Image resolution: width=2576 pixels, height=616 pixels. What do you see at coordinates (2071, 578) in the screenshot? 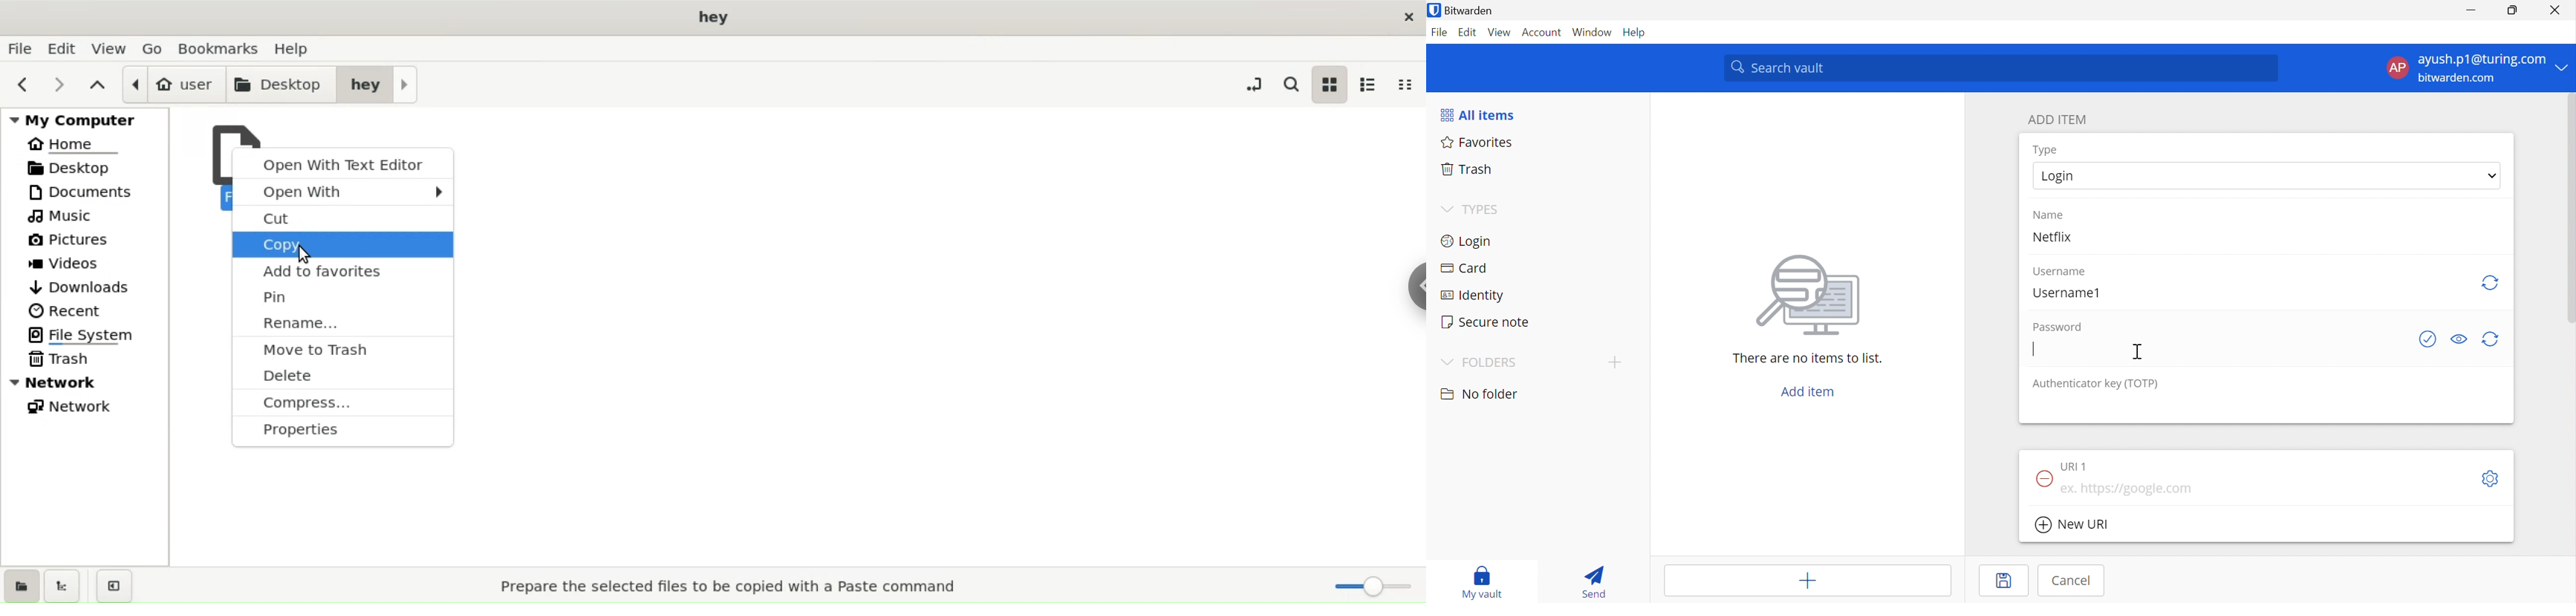
I see `Cancel` at bounding box center [2071, 578].